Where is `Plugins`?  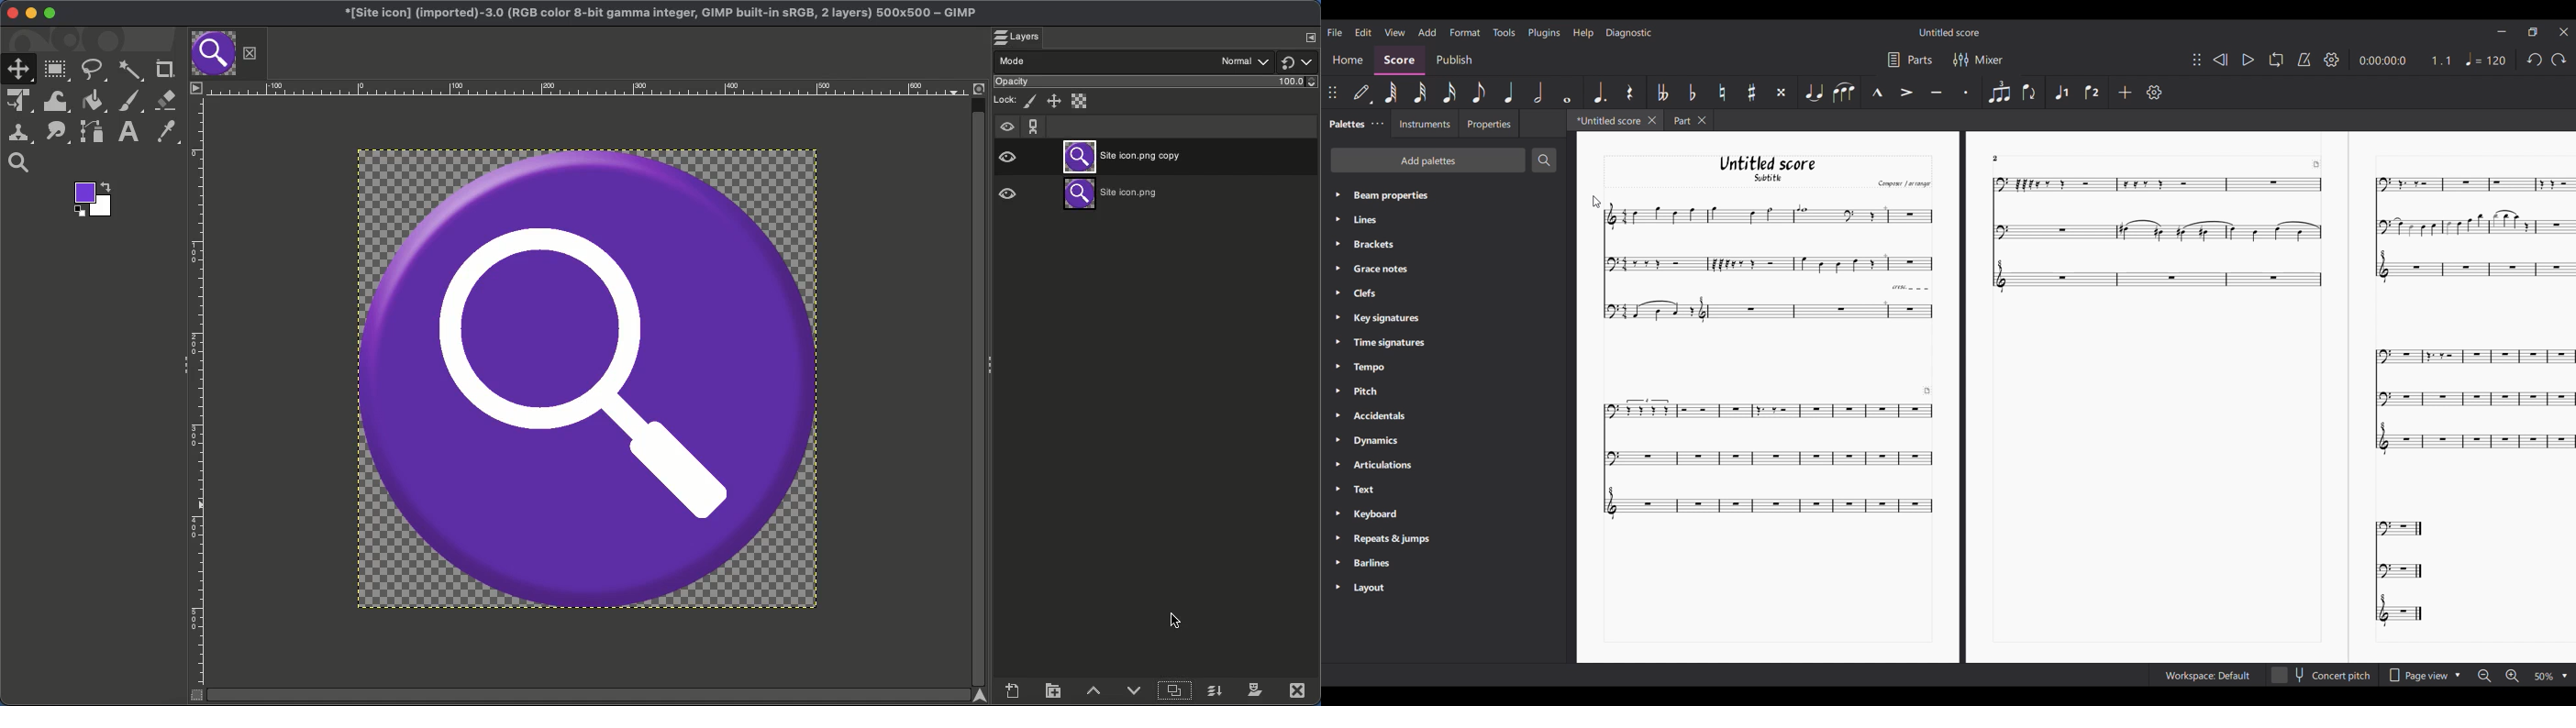 Plugins is located at coordinates (1545, 33).